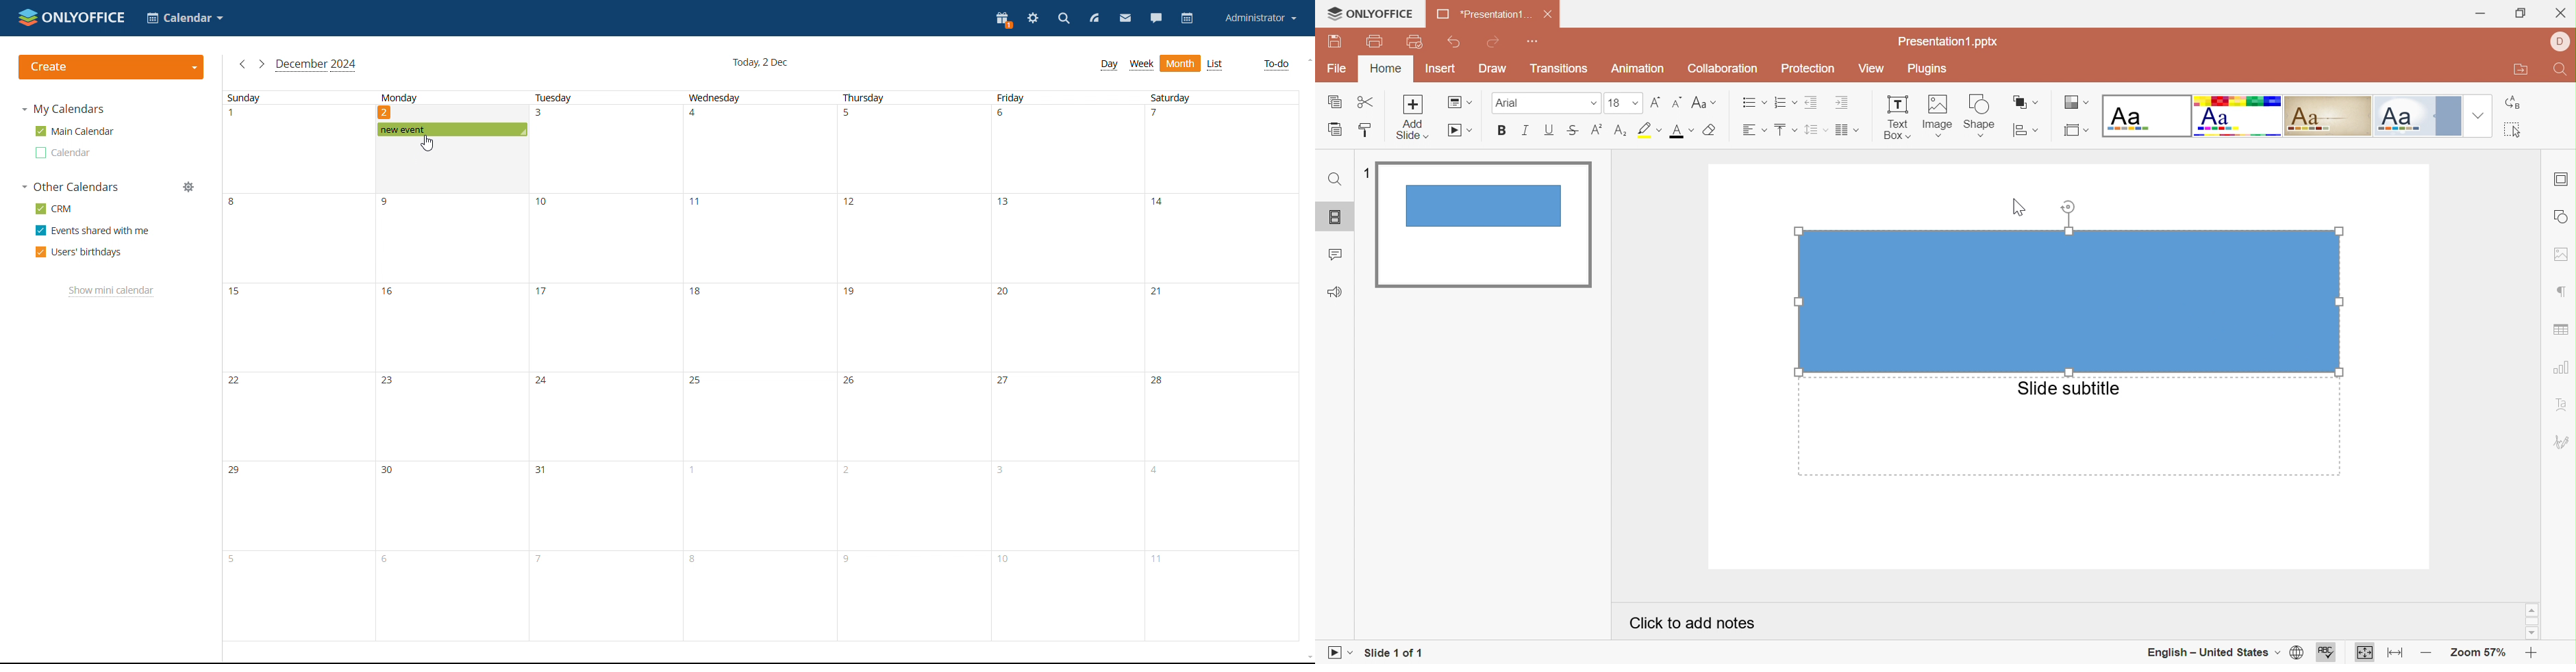 The width and height of the screenshot is (2576, 672). I want to click on list view, so click(1216, 64).